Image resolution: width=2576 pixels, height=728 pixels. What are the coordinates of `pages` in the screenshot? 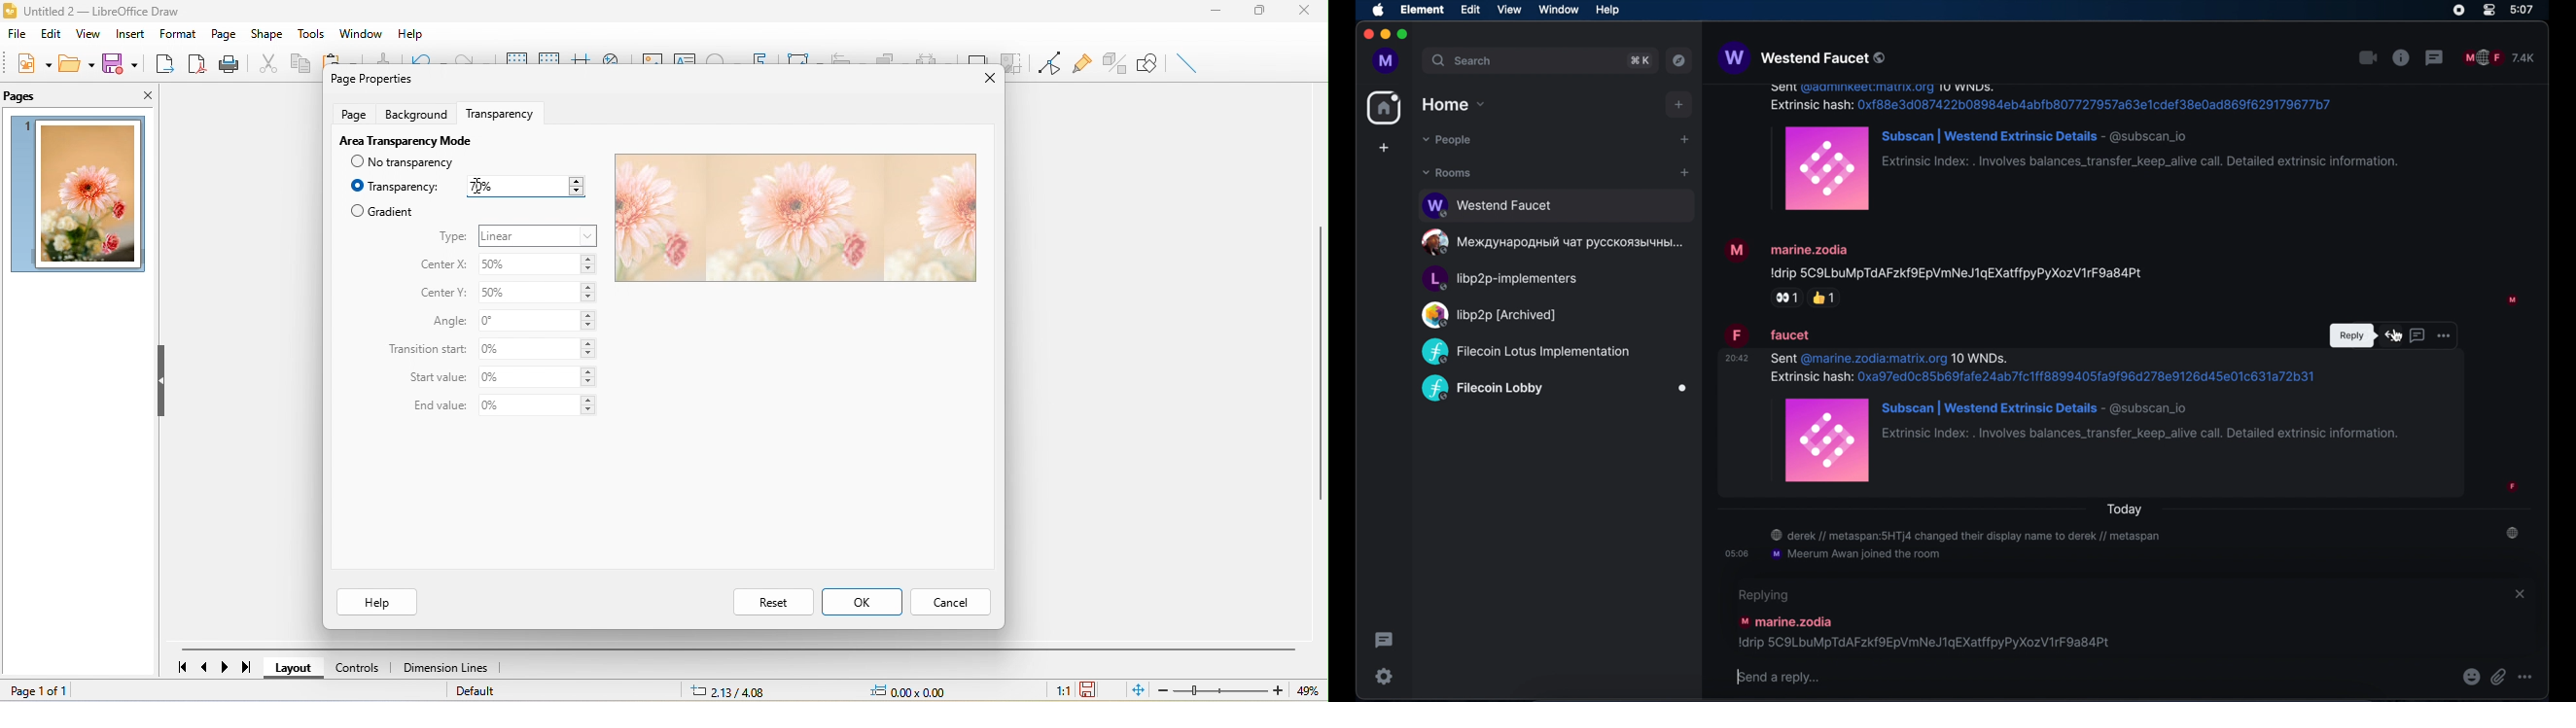 It's located at (24, 97).